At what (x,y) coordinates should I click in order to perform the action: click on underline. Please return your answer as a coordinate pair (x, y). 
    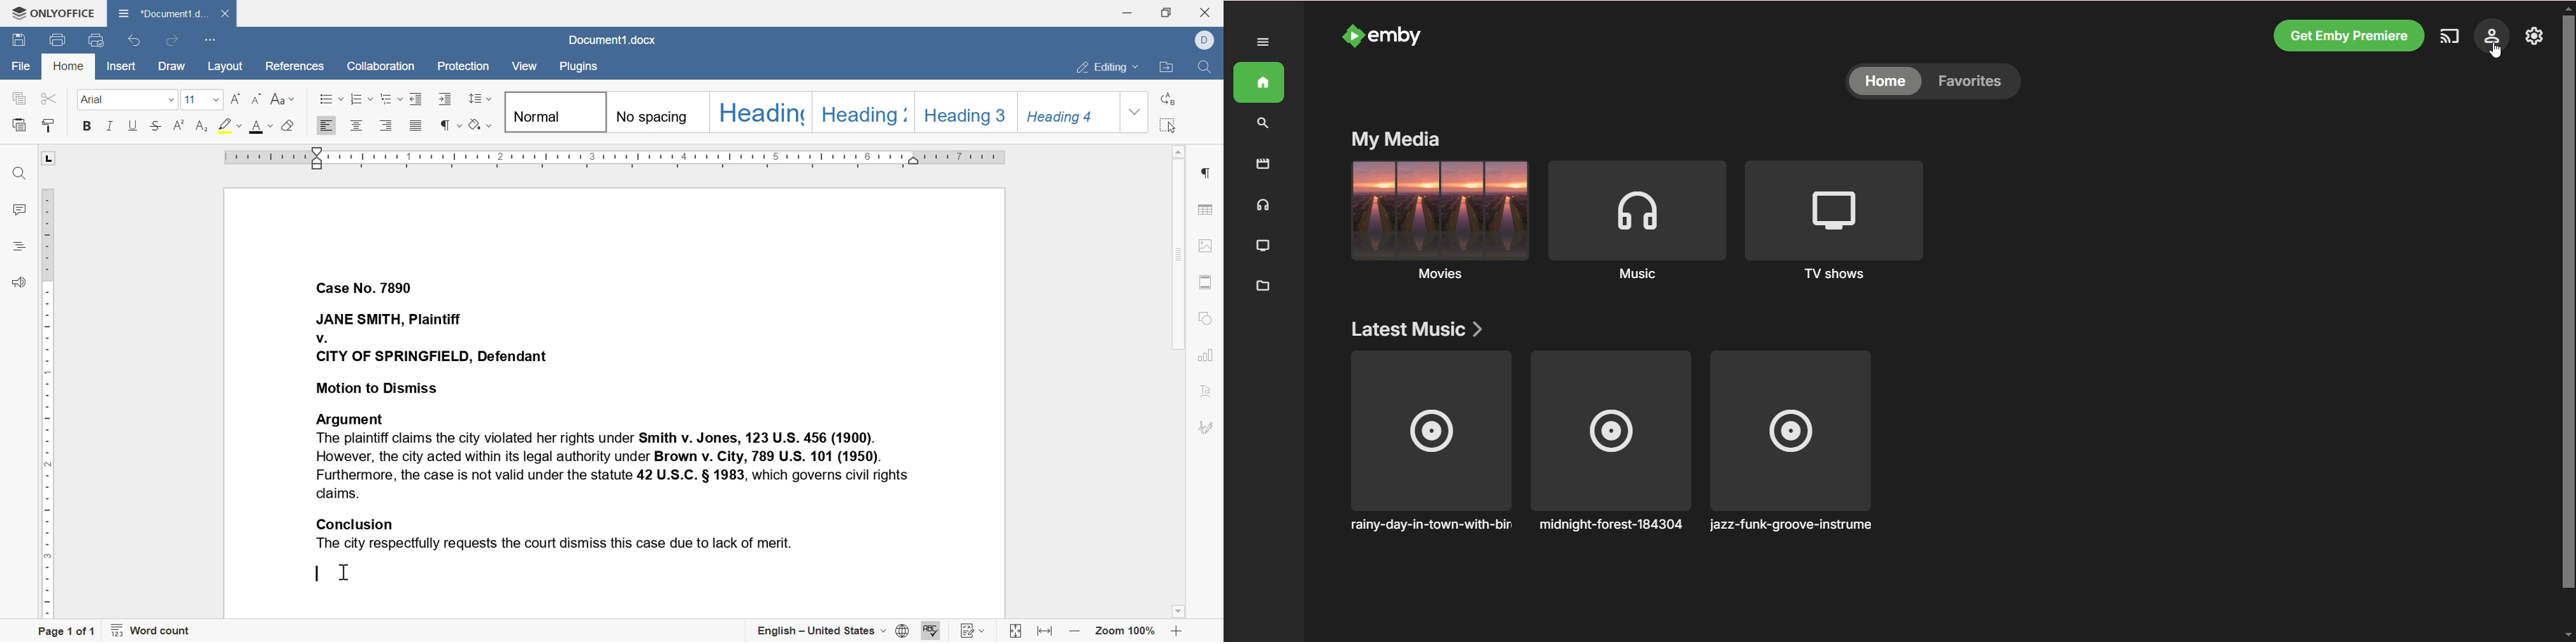
    Looking at the image, I should click on (134, 125).